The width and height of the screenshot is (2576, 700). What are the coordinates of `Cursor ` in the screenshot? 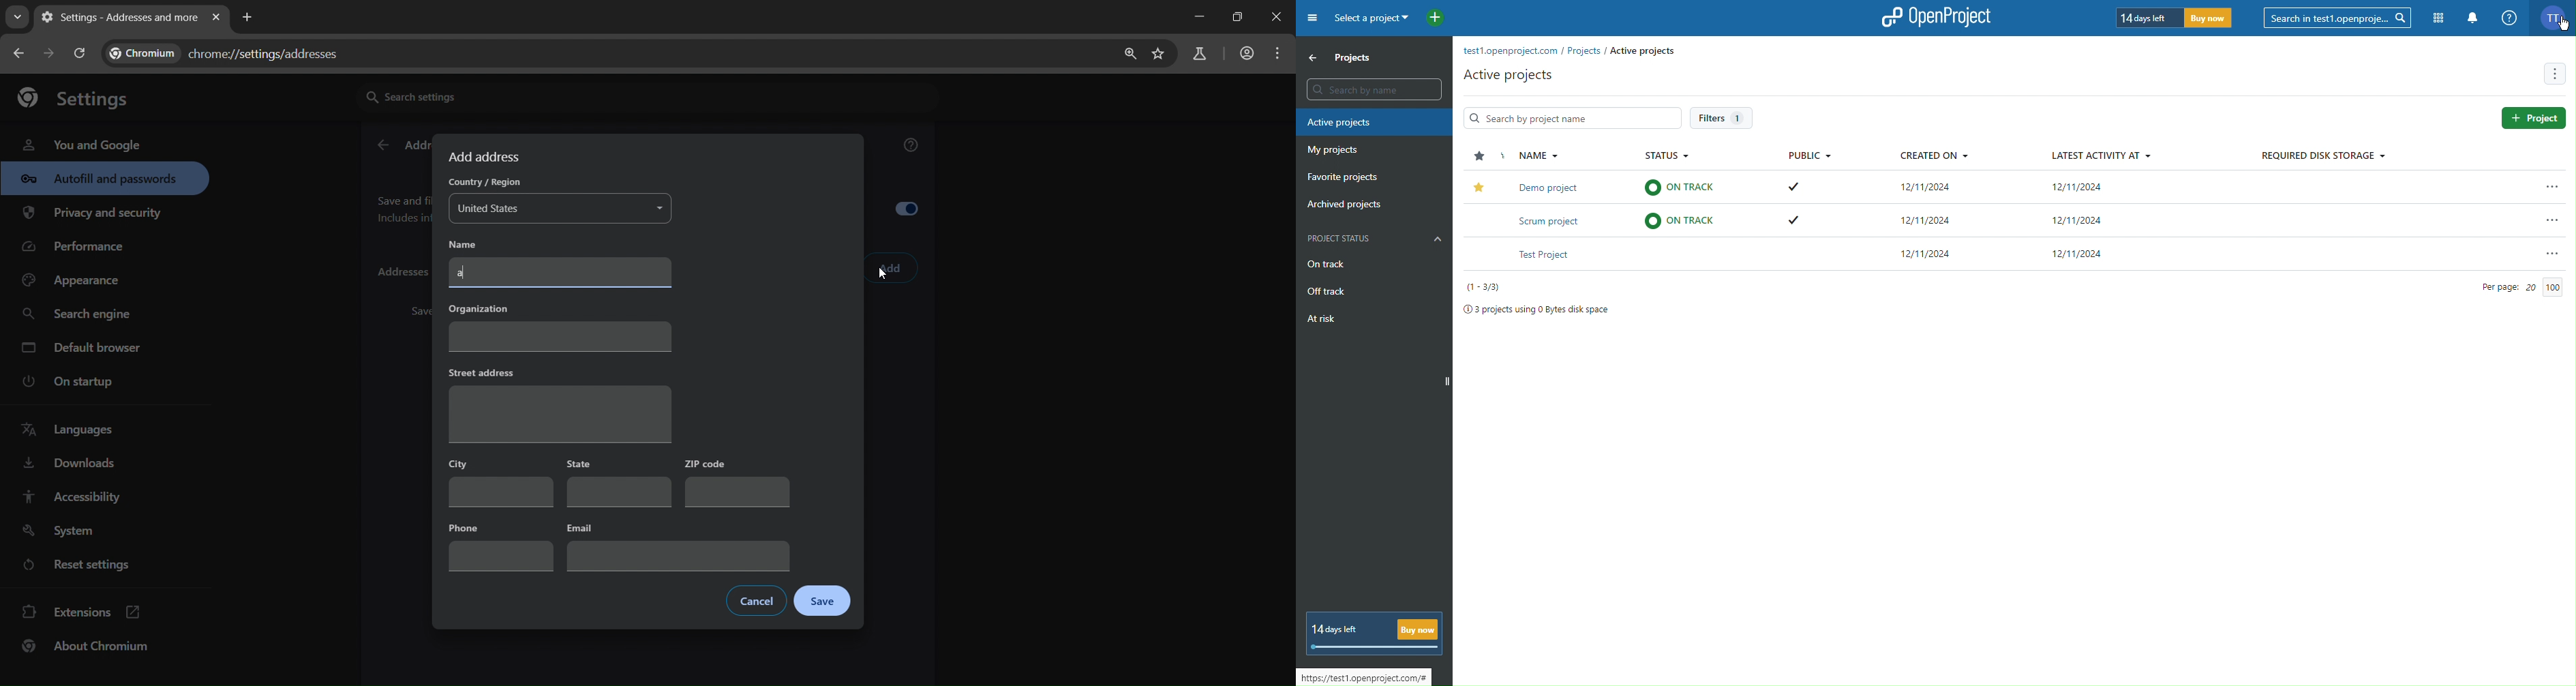 It's located at (2563, 27).